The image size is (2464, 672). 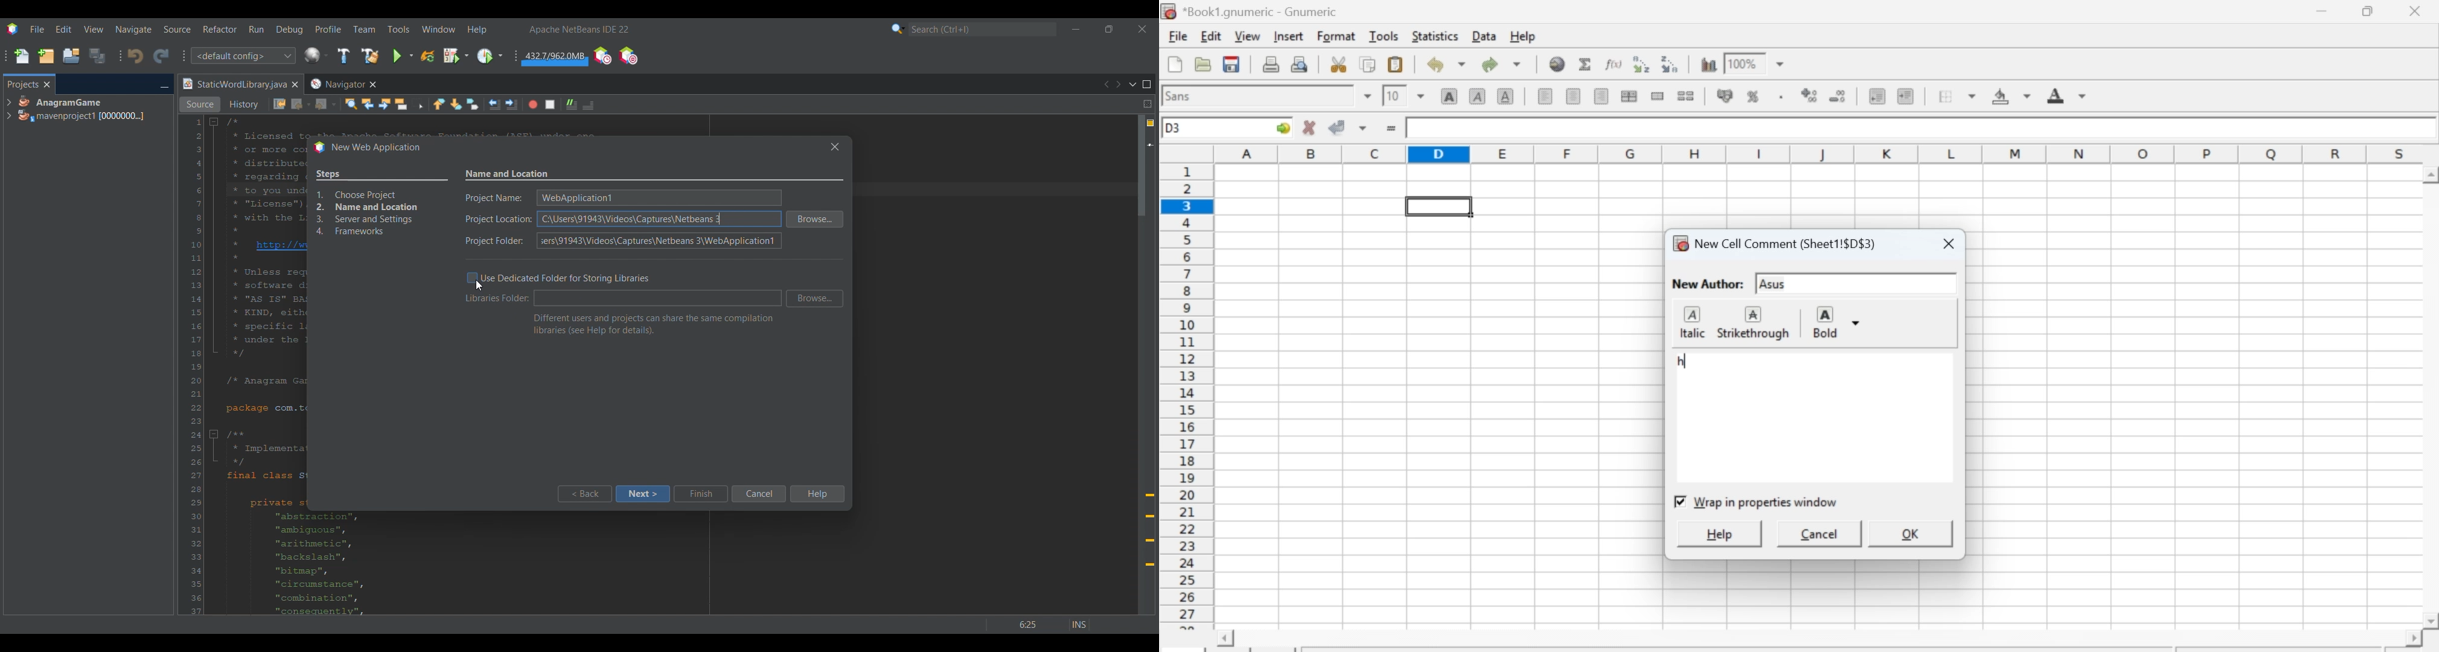 I want to click on Edit, so click(x=1212, y=35).